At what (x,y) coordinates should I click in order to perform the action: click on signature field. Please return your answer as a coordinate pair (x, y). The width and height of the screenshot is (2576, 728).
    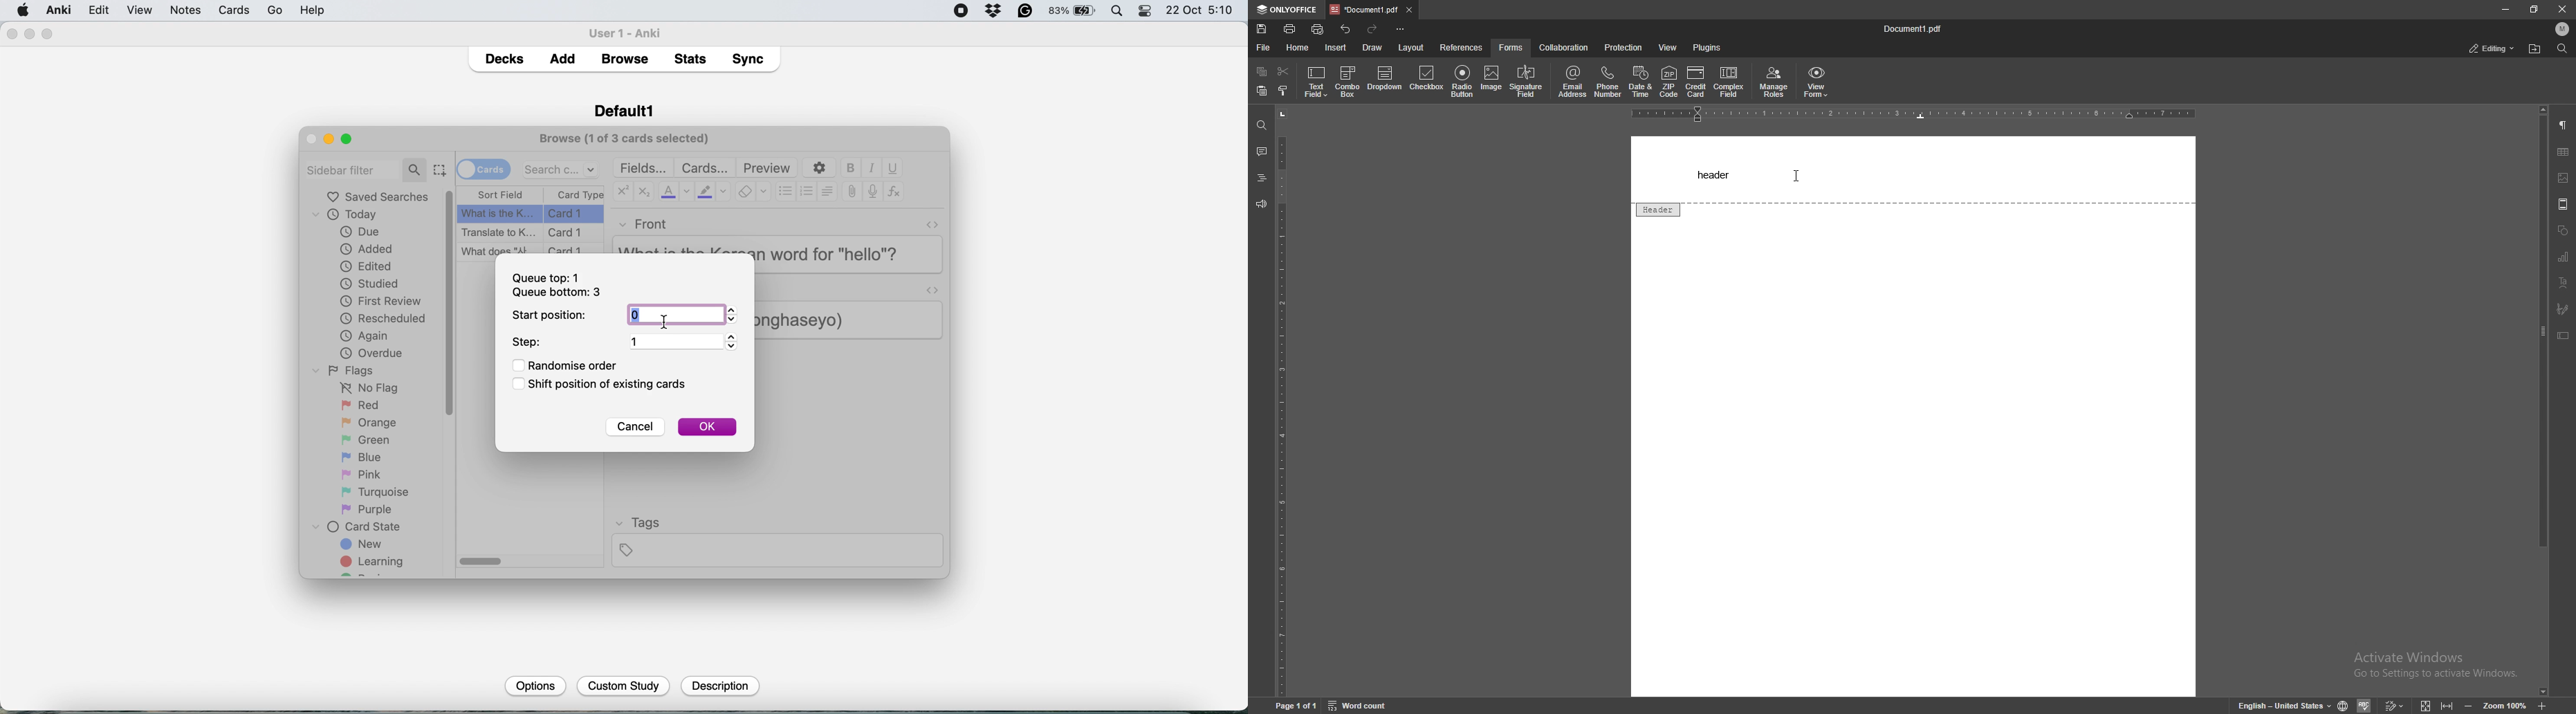
    Looking at the image, I should click on (1527, 82).